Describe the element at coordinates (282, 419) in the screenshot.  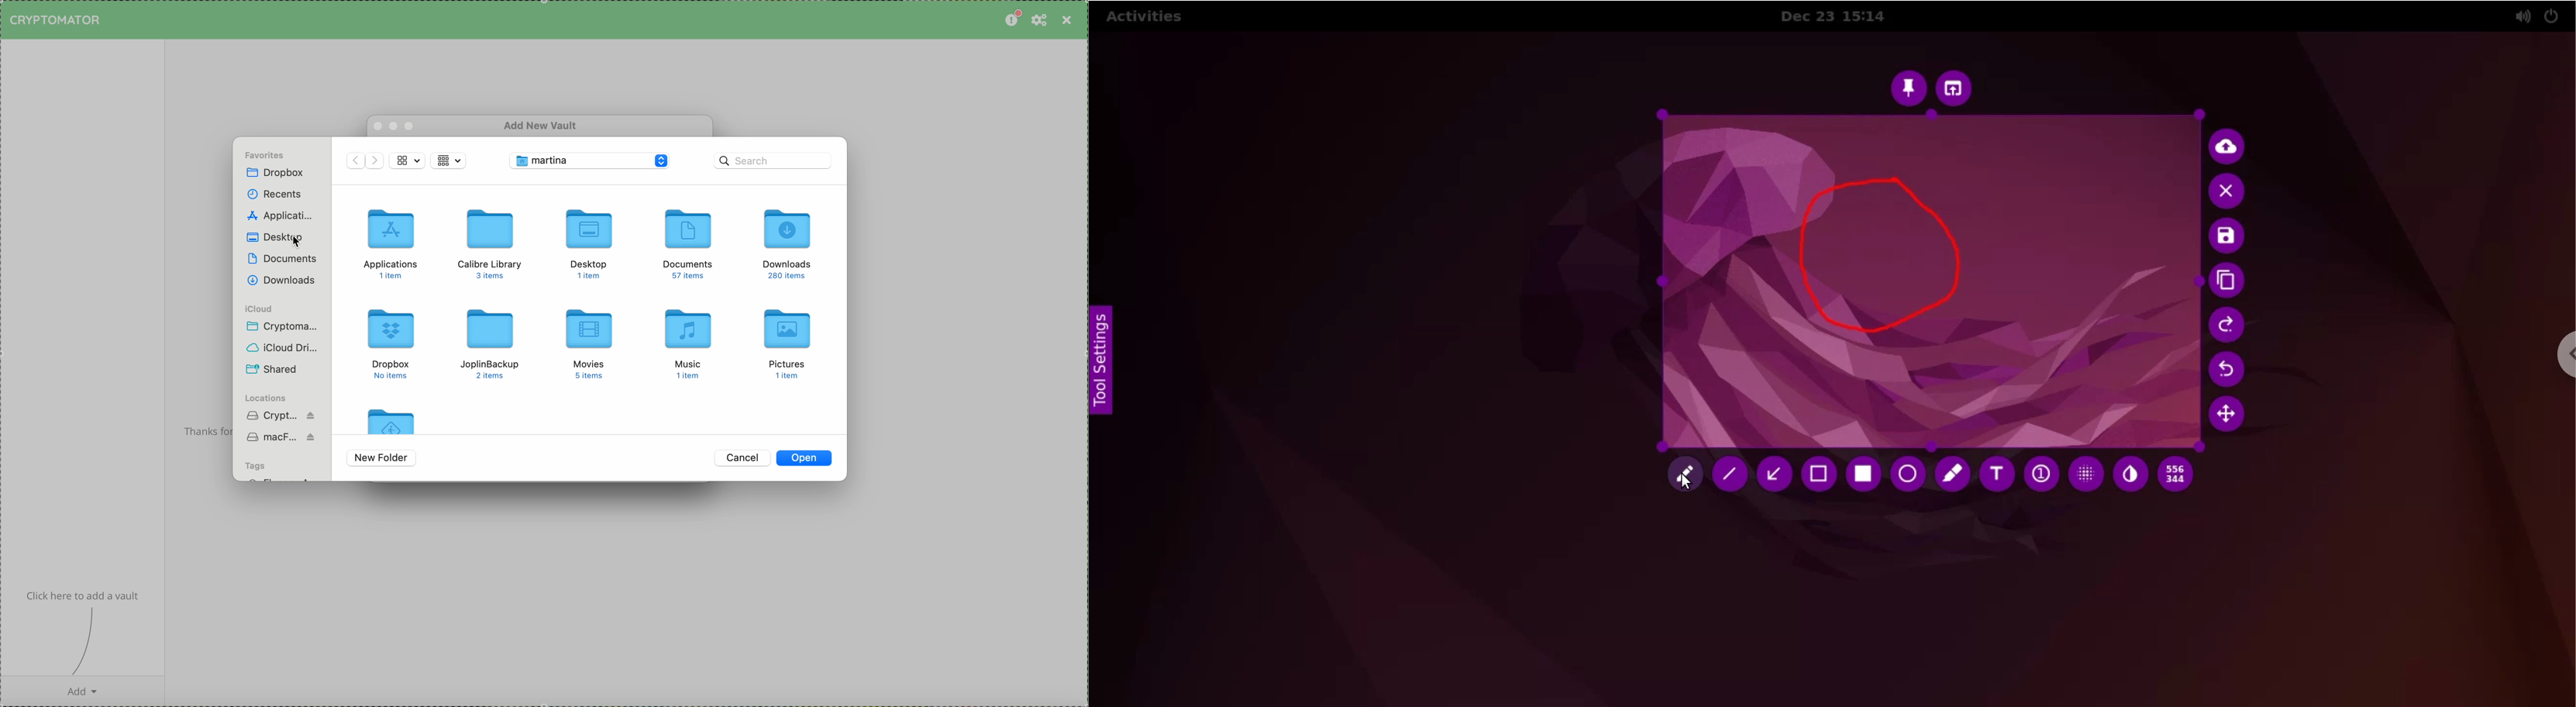
I see `cryptomator` at that location.